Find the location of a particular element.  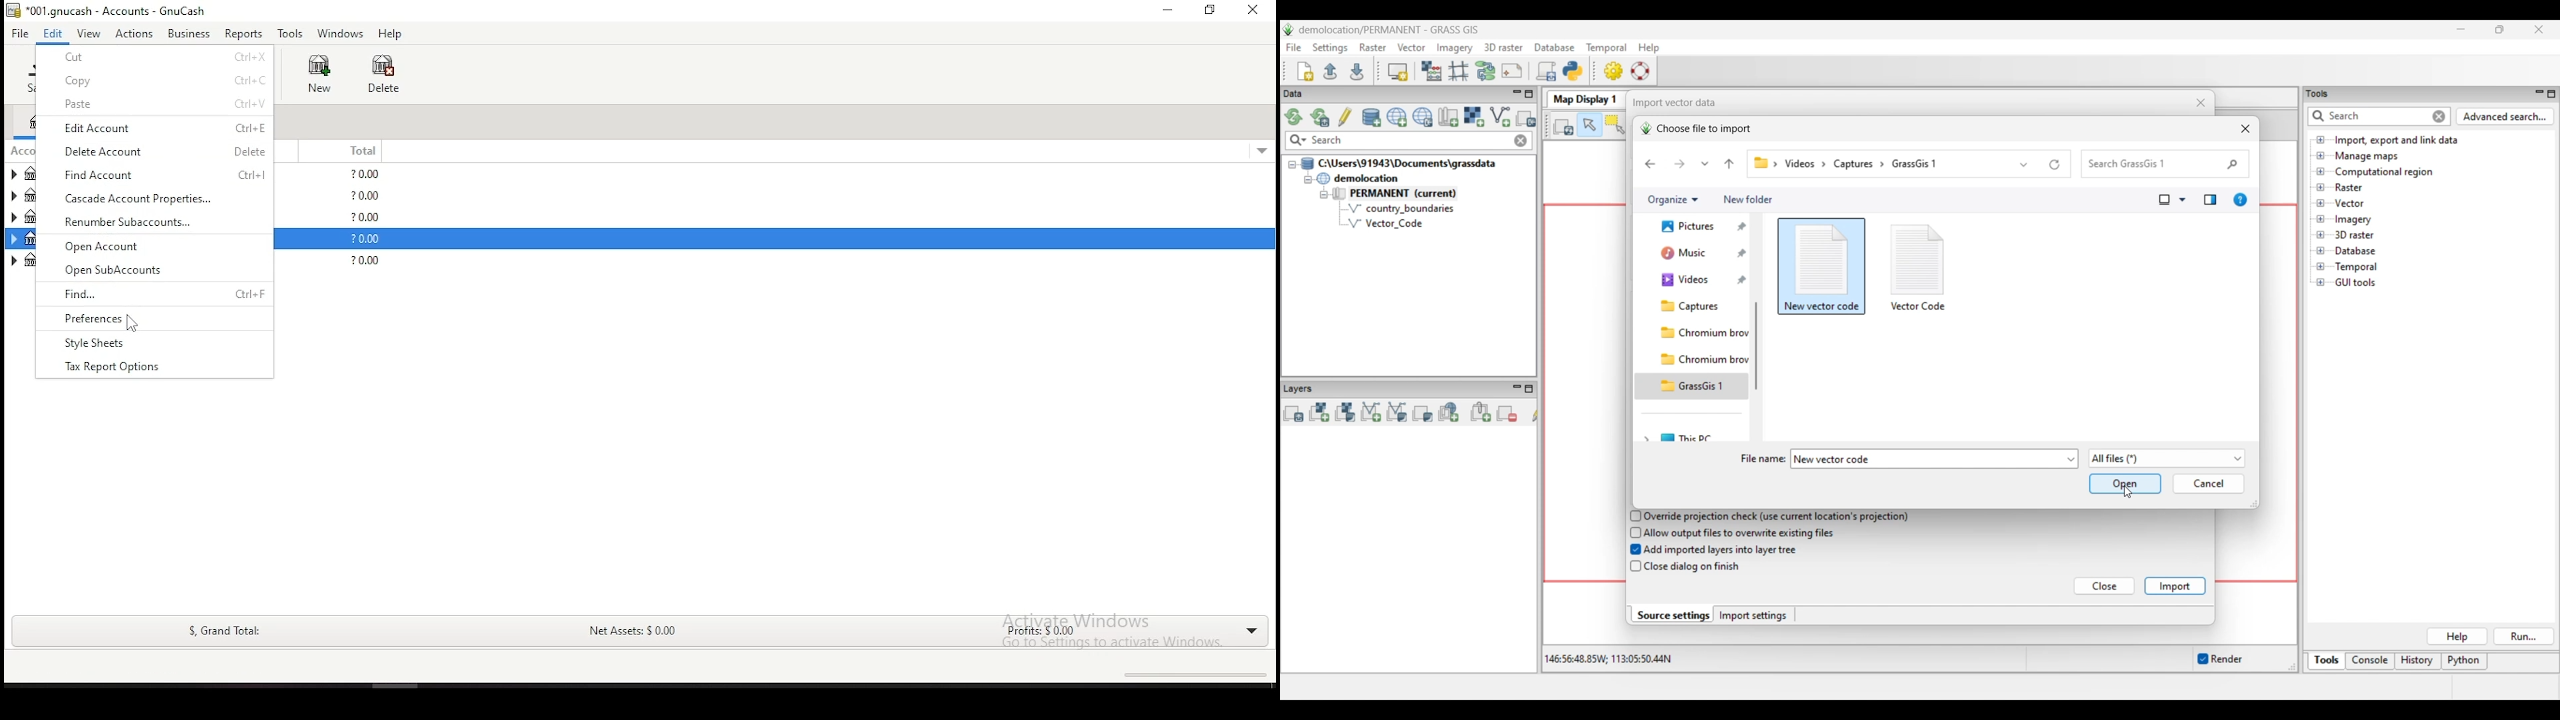

new is located at coordinates (319, 73).